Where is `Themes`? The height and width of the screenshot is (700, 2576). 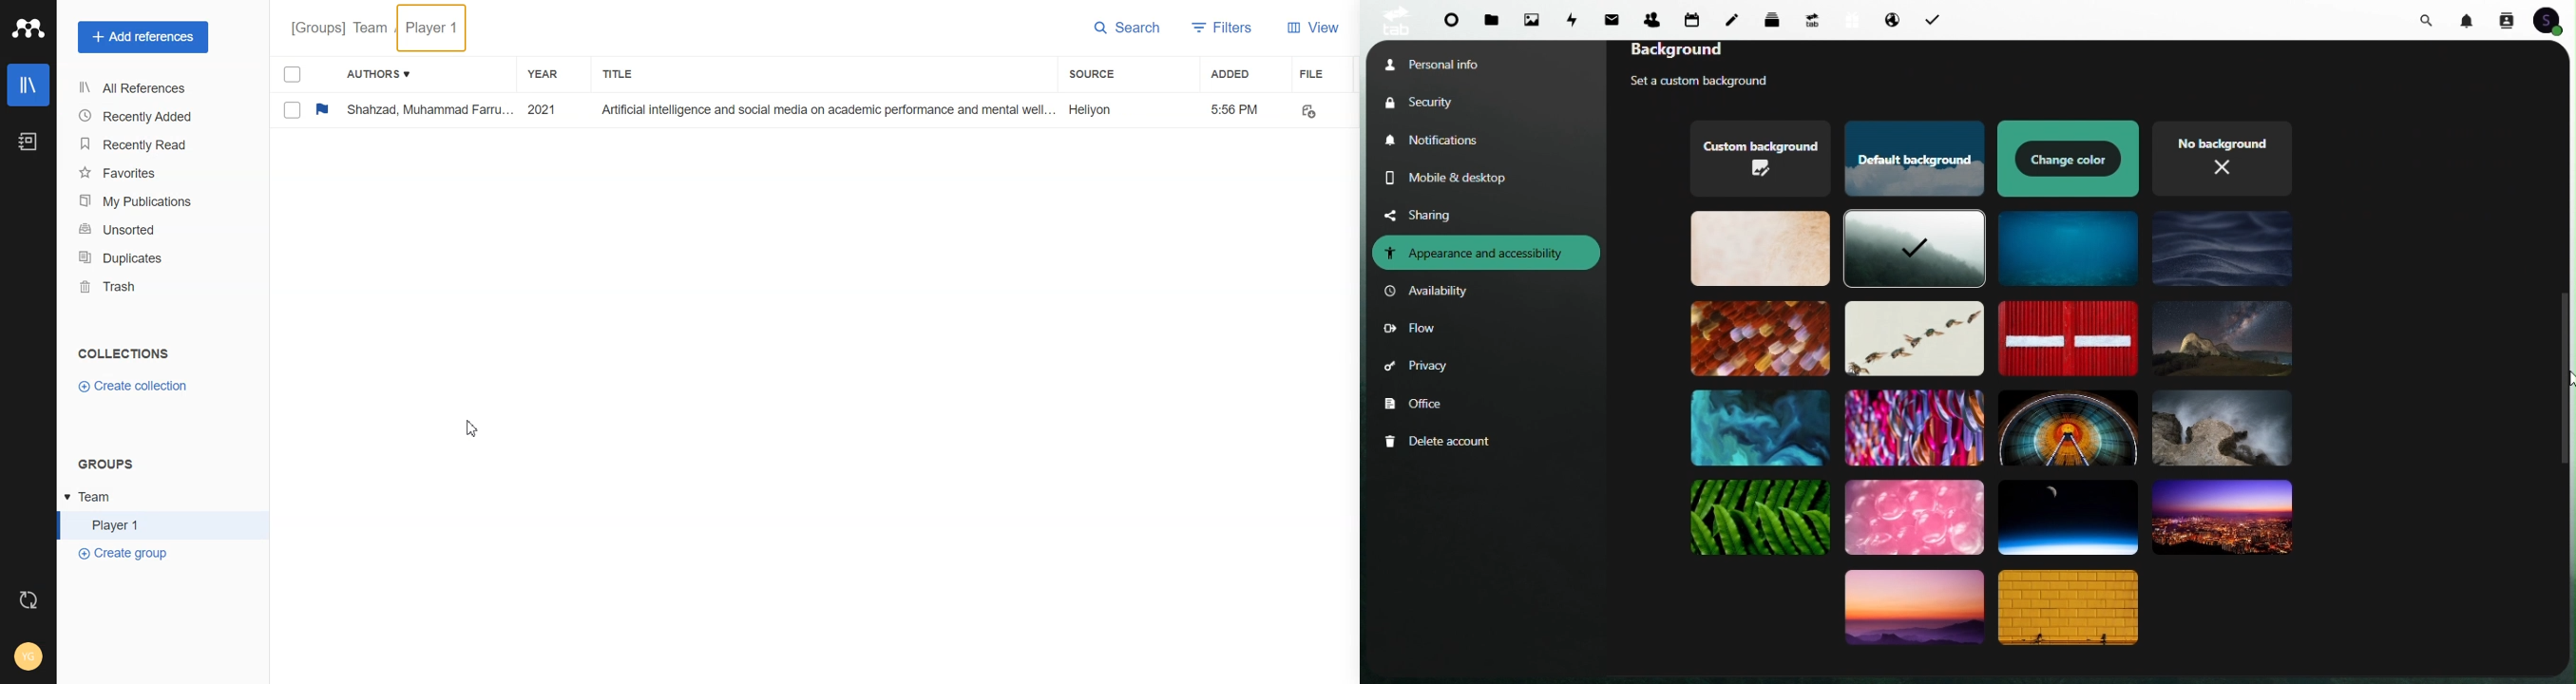 Themes is located at coordinates (1910, 160).